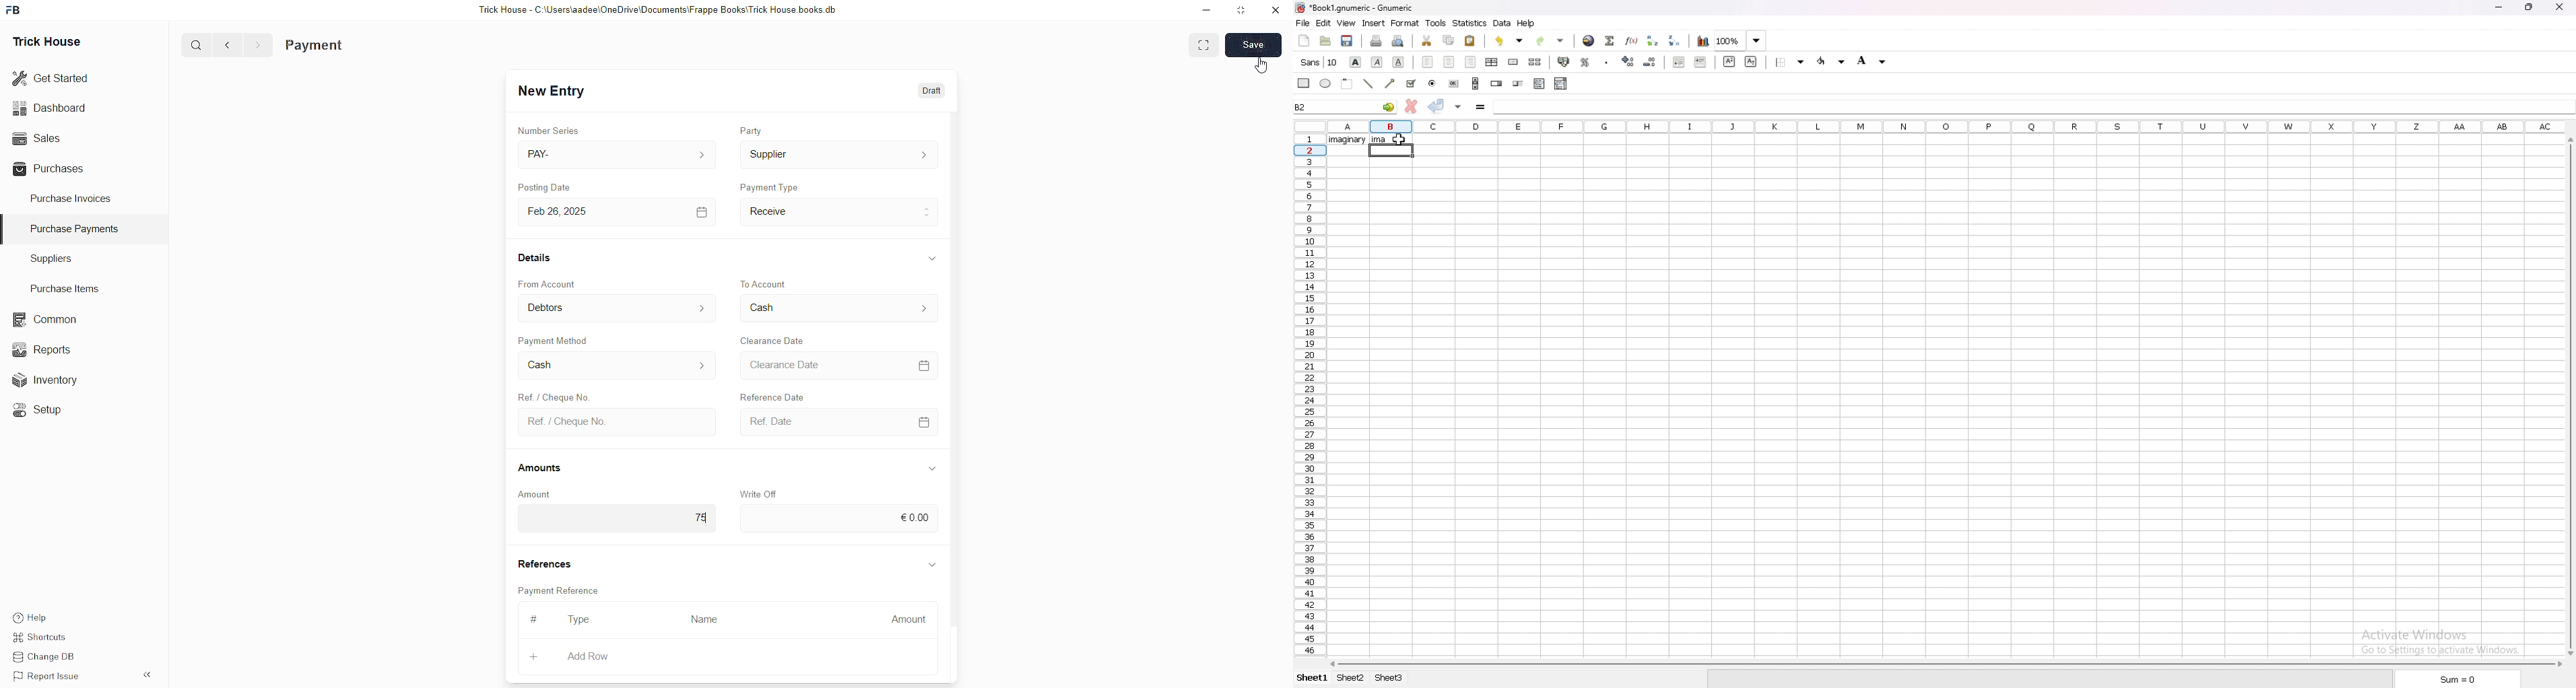 The image size is (2576, 700). I want to click on radio button, so click(1433, 83).